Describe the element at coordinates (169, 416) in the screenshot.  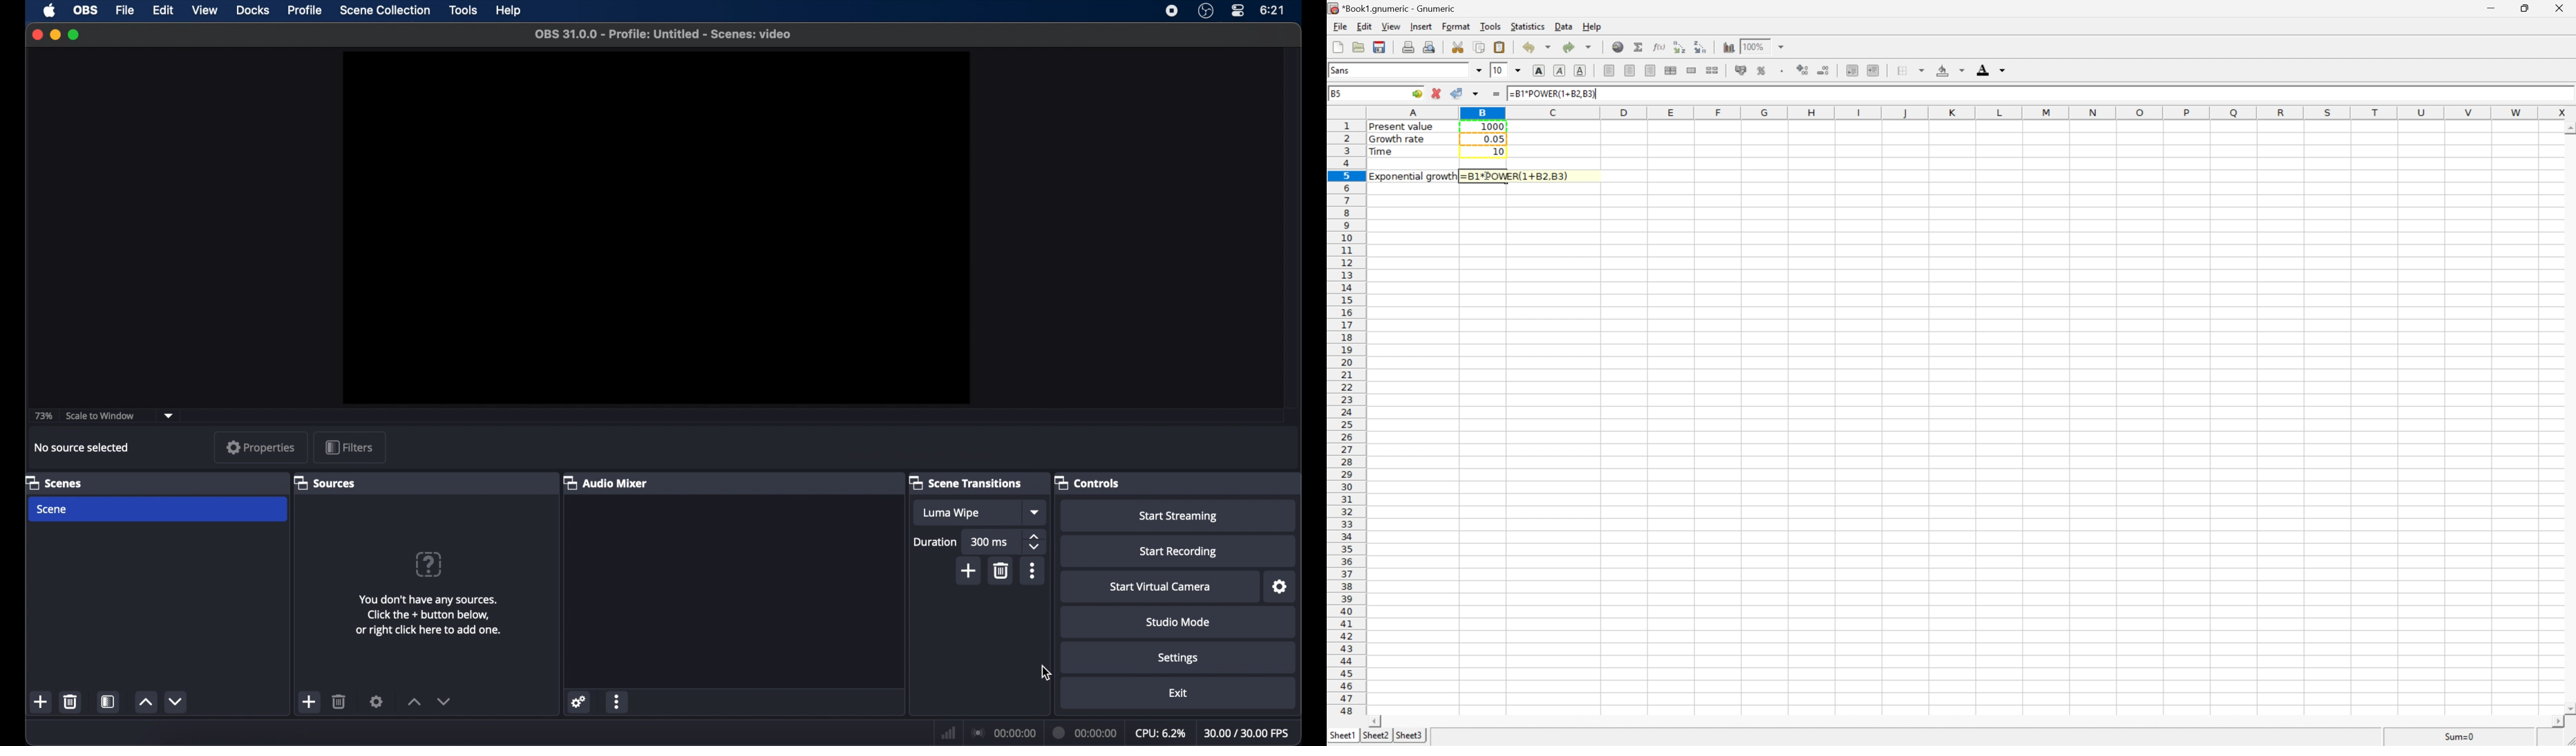
I see `dropdown` at that location.